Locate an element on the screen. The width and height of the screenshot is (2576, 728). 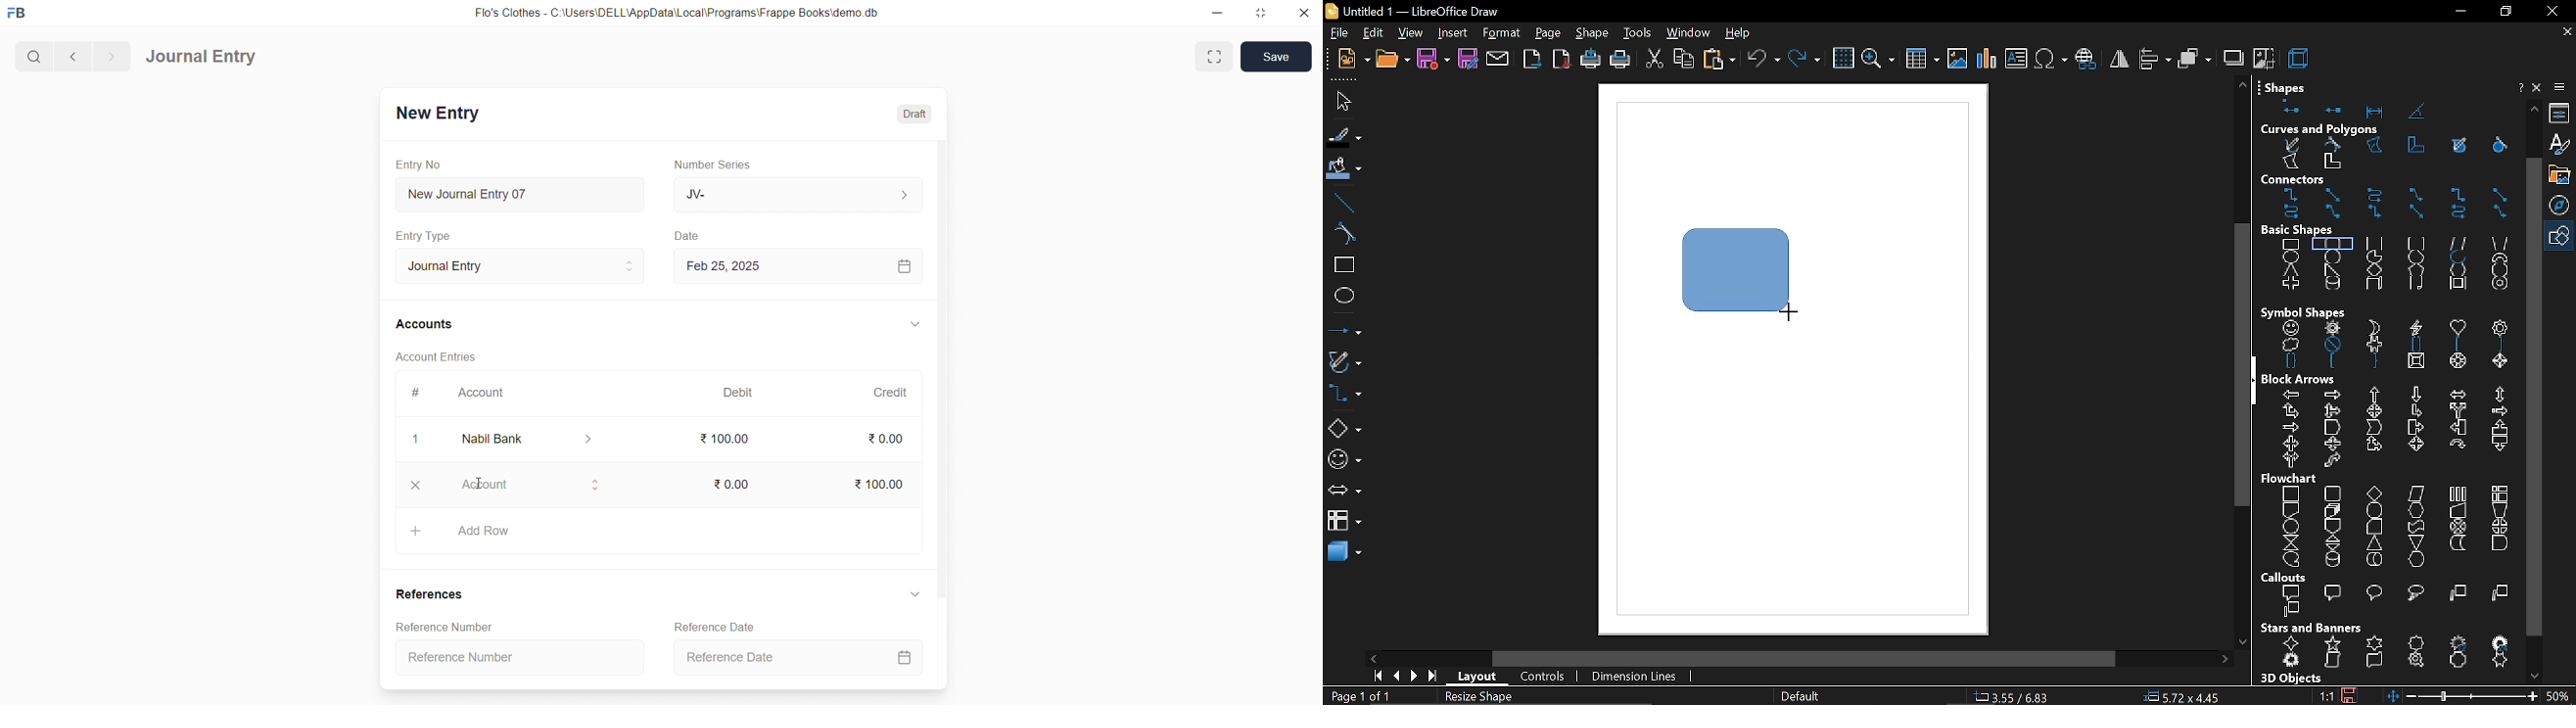
scroll bar is located at coordinates (1804, 660).